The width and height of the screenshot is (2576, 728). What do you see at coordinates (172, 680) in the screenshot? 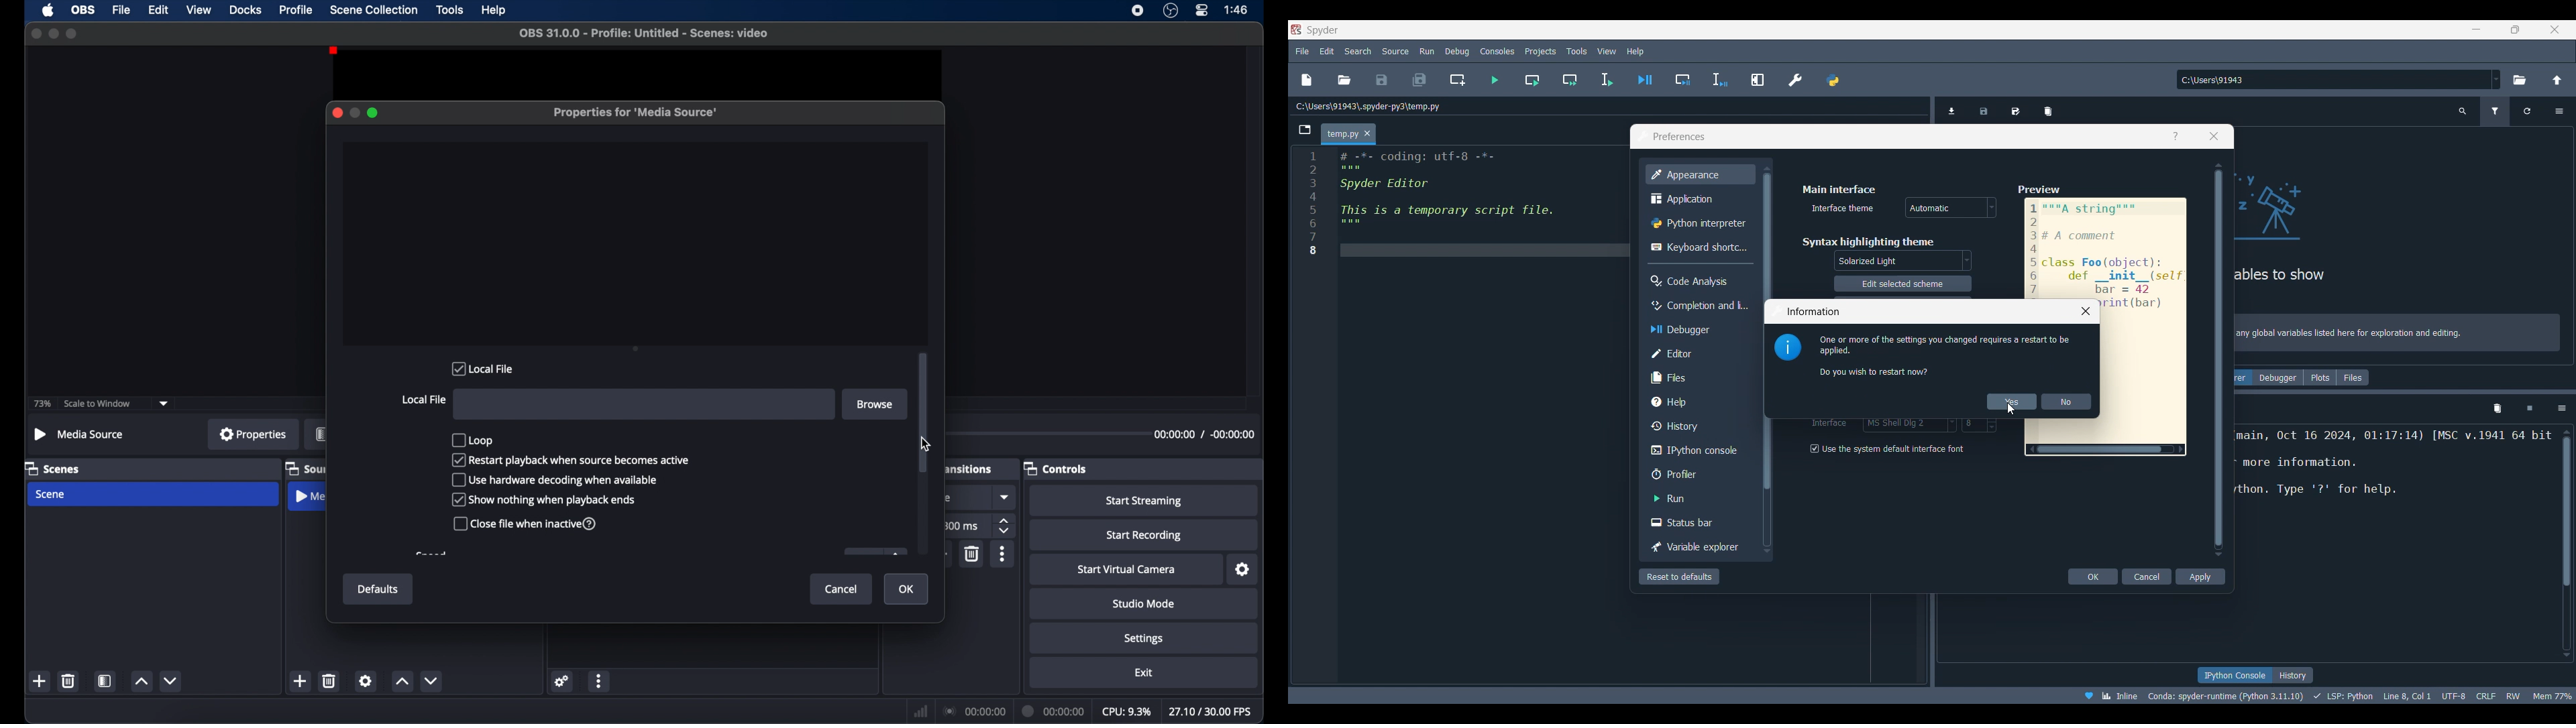
I see `decrement` at bounding box center [172, 680].